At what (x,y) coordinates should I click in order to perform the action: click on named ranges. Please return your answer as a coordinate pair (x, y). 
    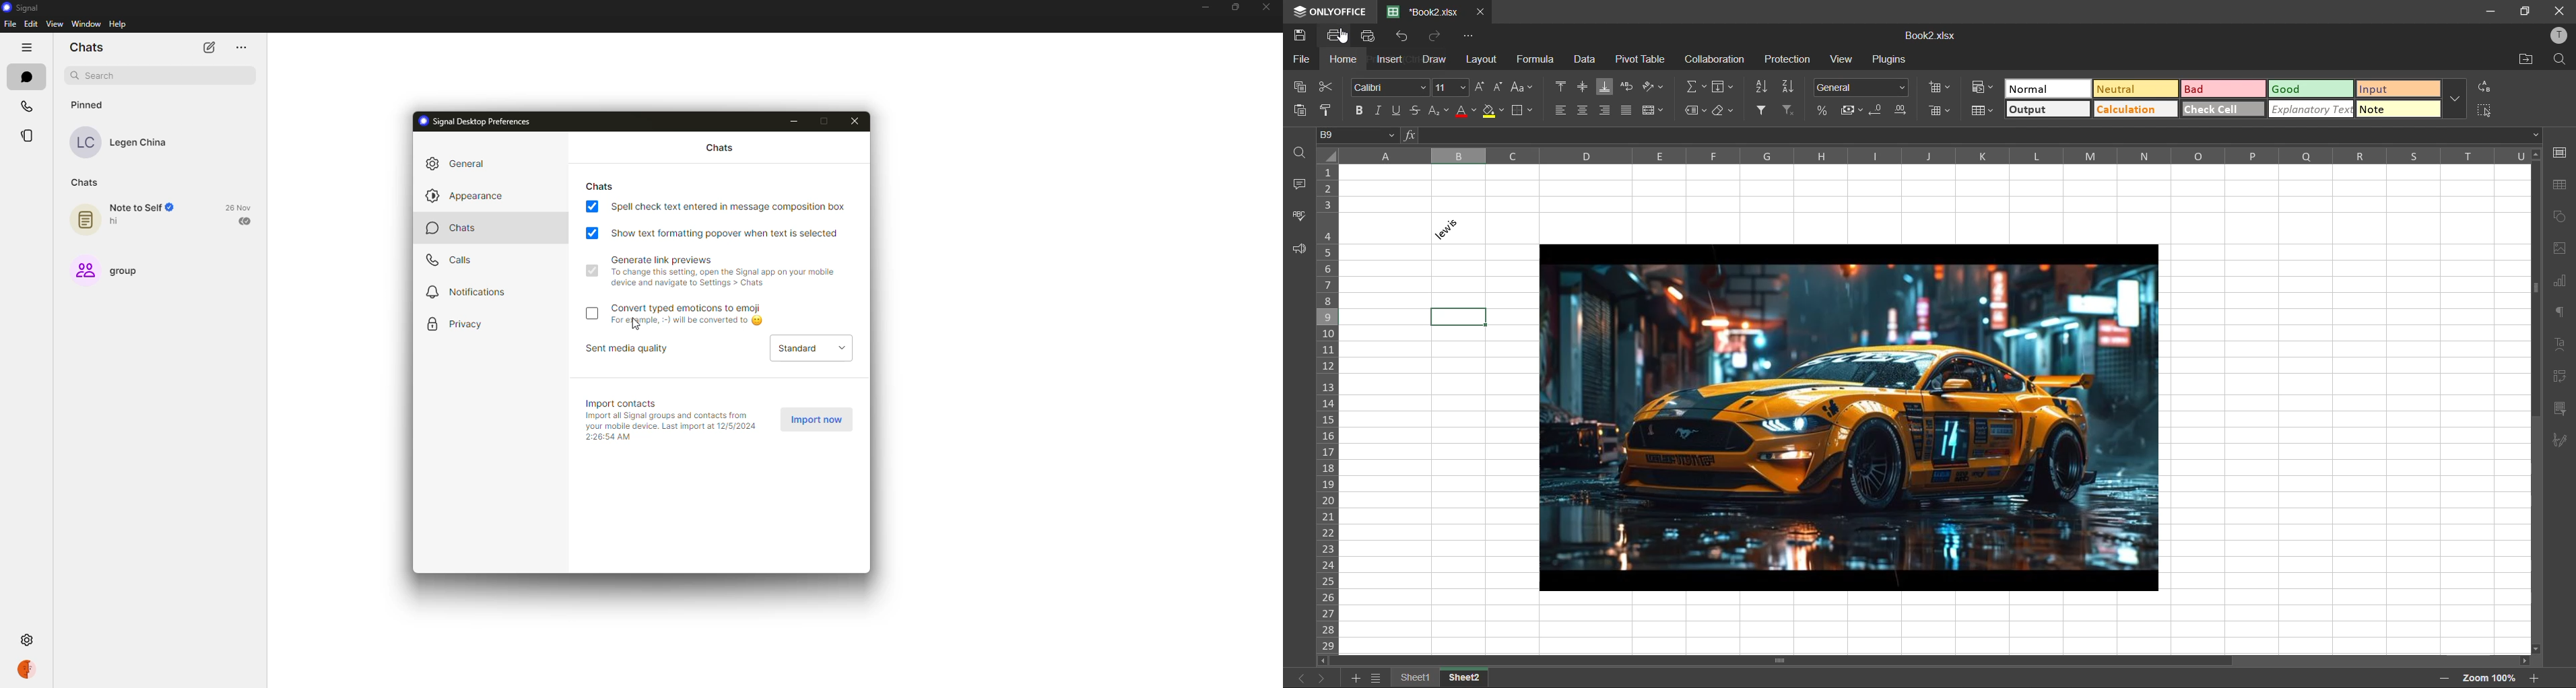
    Looking at the image, I should click on (1695, 110).